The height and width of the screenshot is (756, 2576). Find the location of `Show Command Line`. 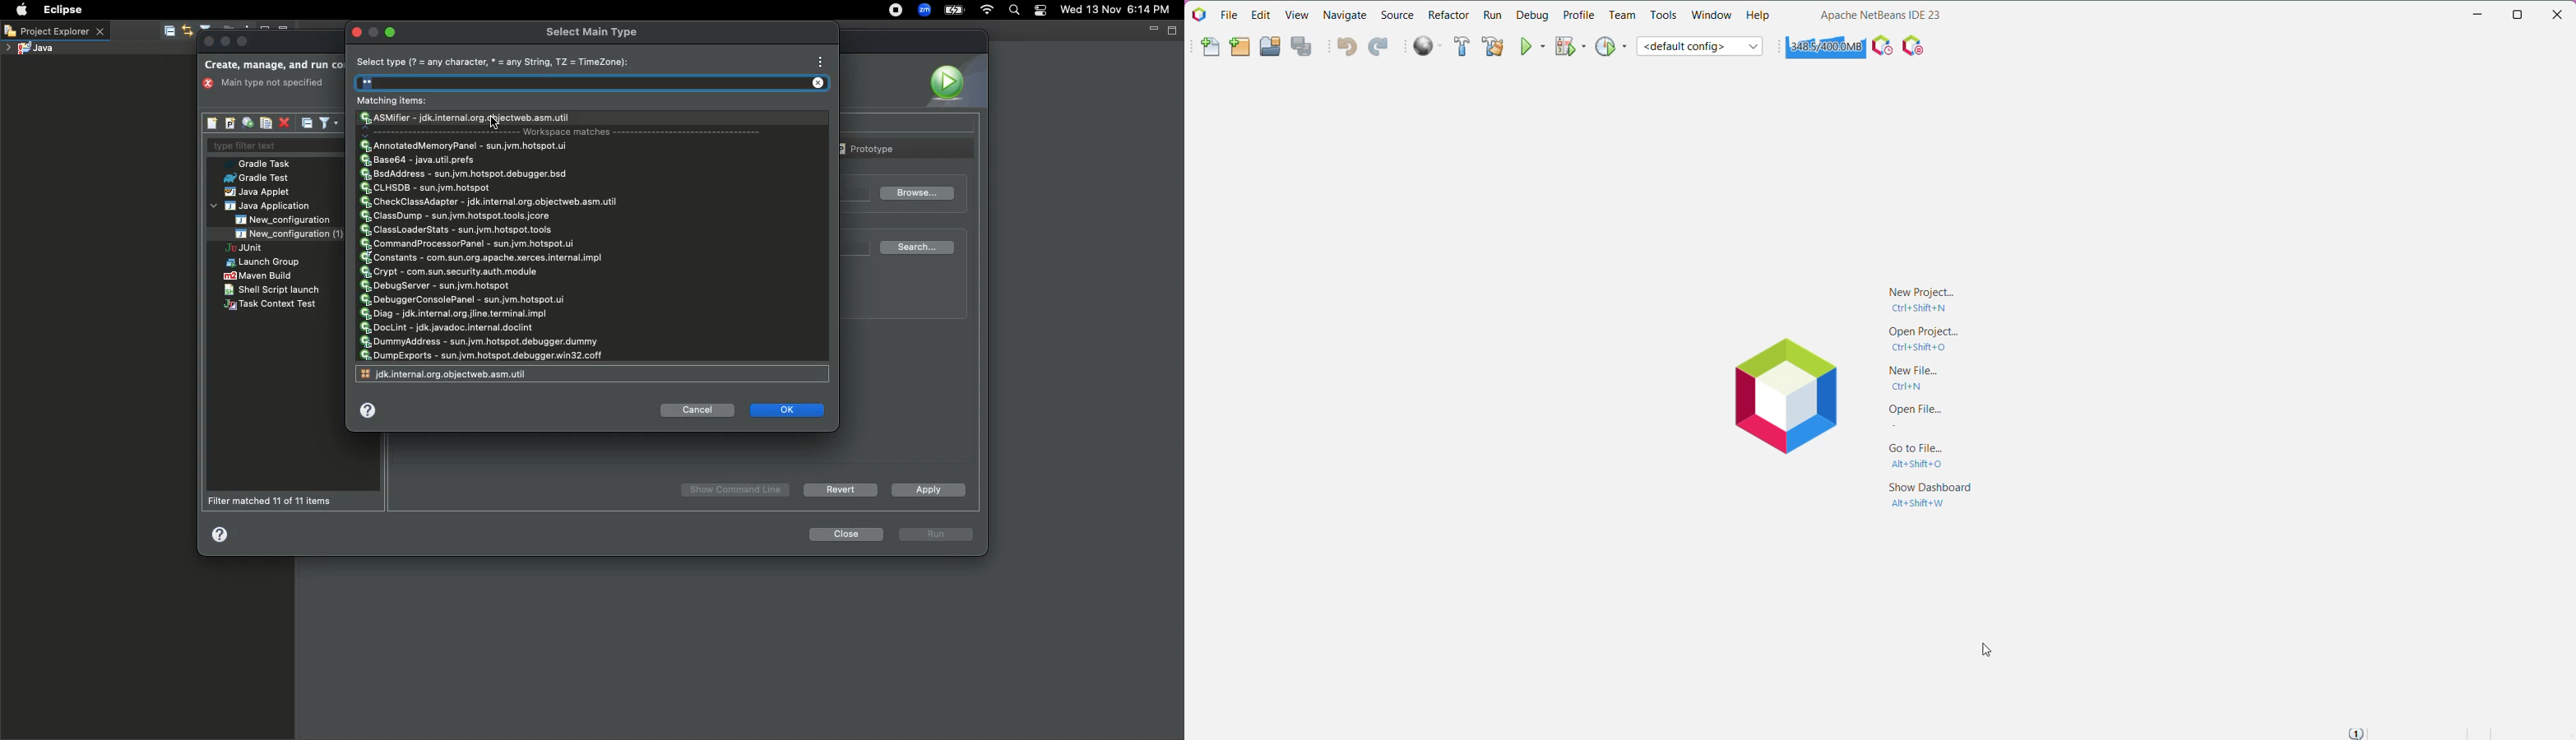

Show Command Line is located at coordinates (737, 490).